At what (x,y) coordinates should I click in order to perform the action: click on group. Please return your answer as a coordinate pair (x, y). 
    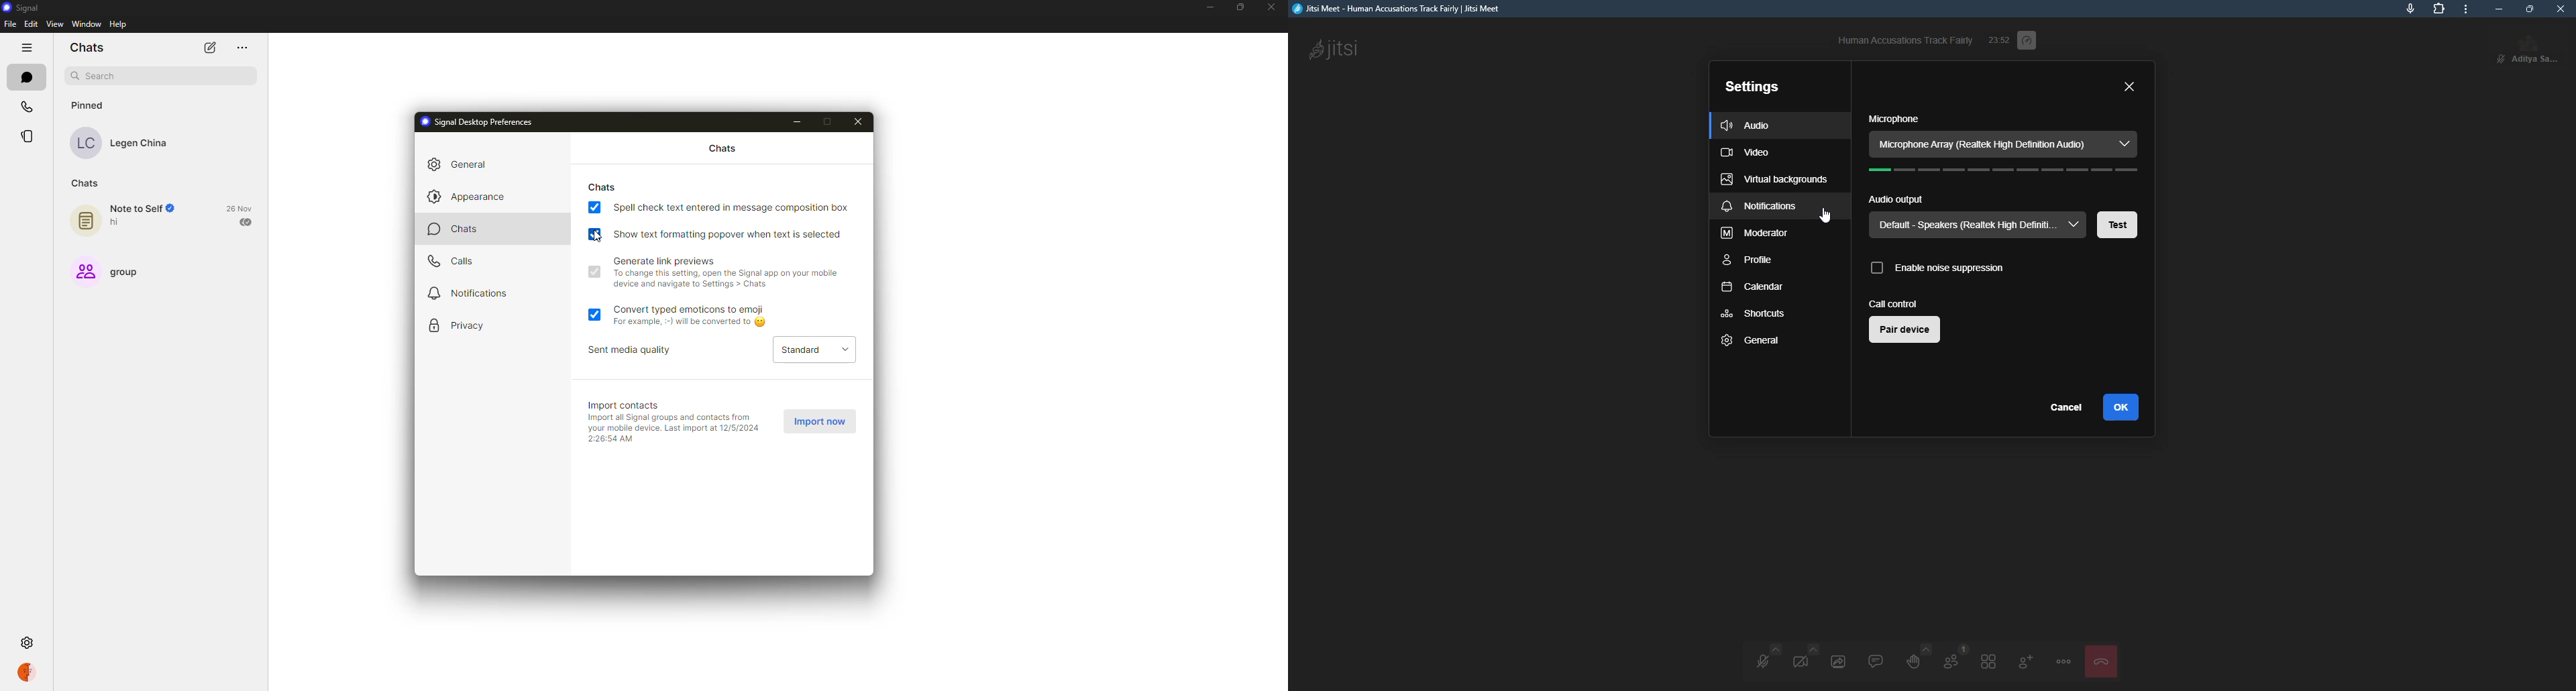
    Looking at the image, I should click on (112, 270).